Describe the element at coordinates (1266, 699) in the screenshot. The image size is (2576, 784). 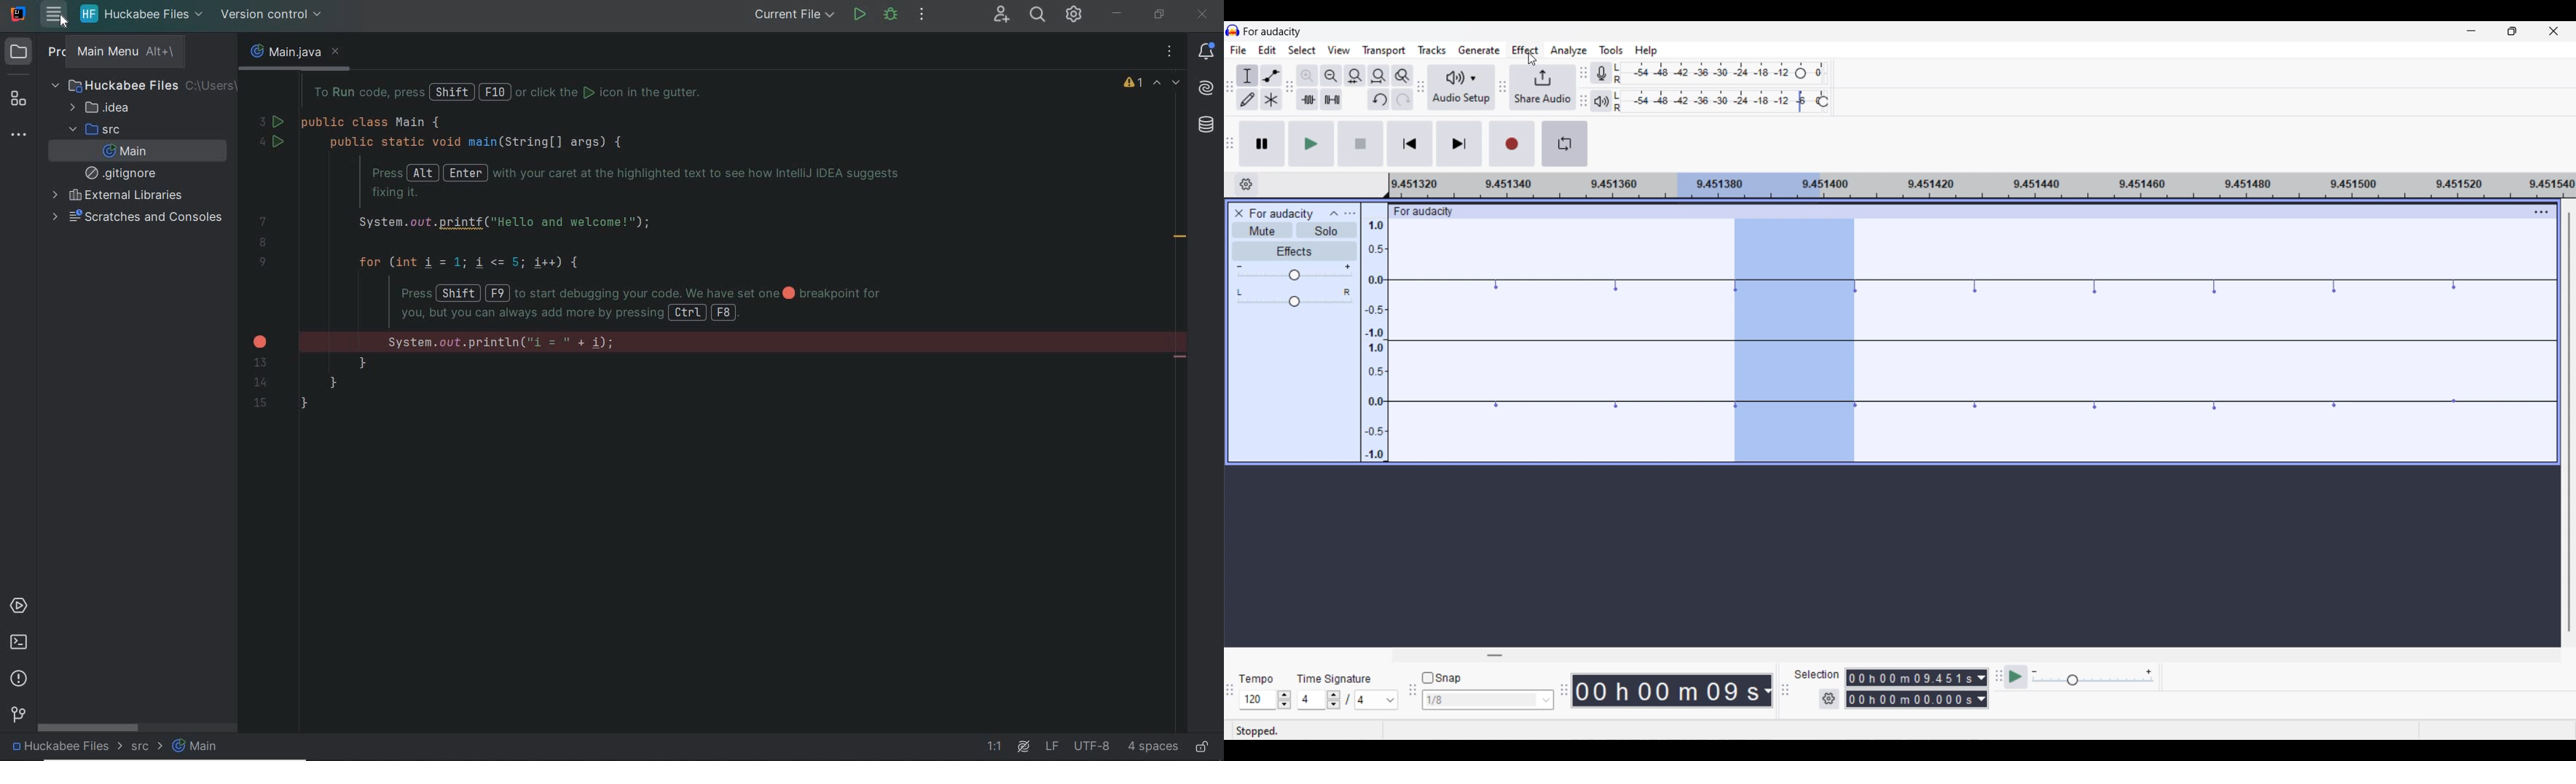
I see `Tempo settings` at that location.